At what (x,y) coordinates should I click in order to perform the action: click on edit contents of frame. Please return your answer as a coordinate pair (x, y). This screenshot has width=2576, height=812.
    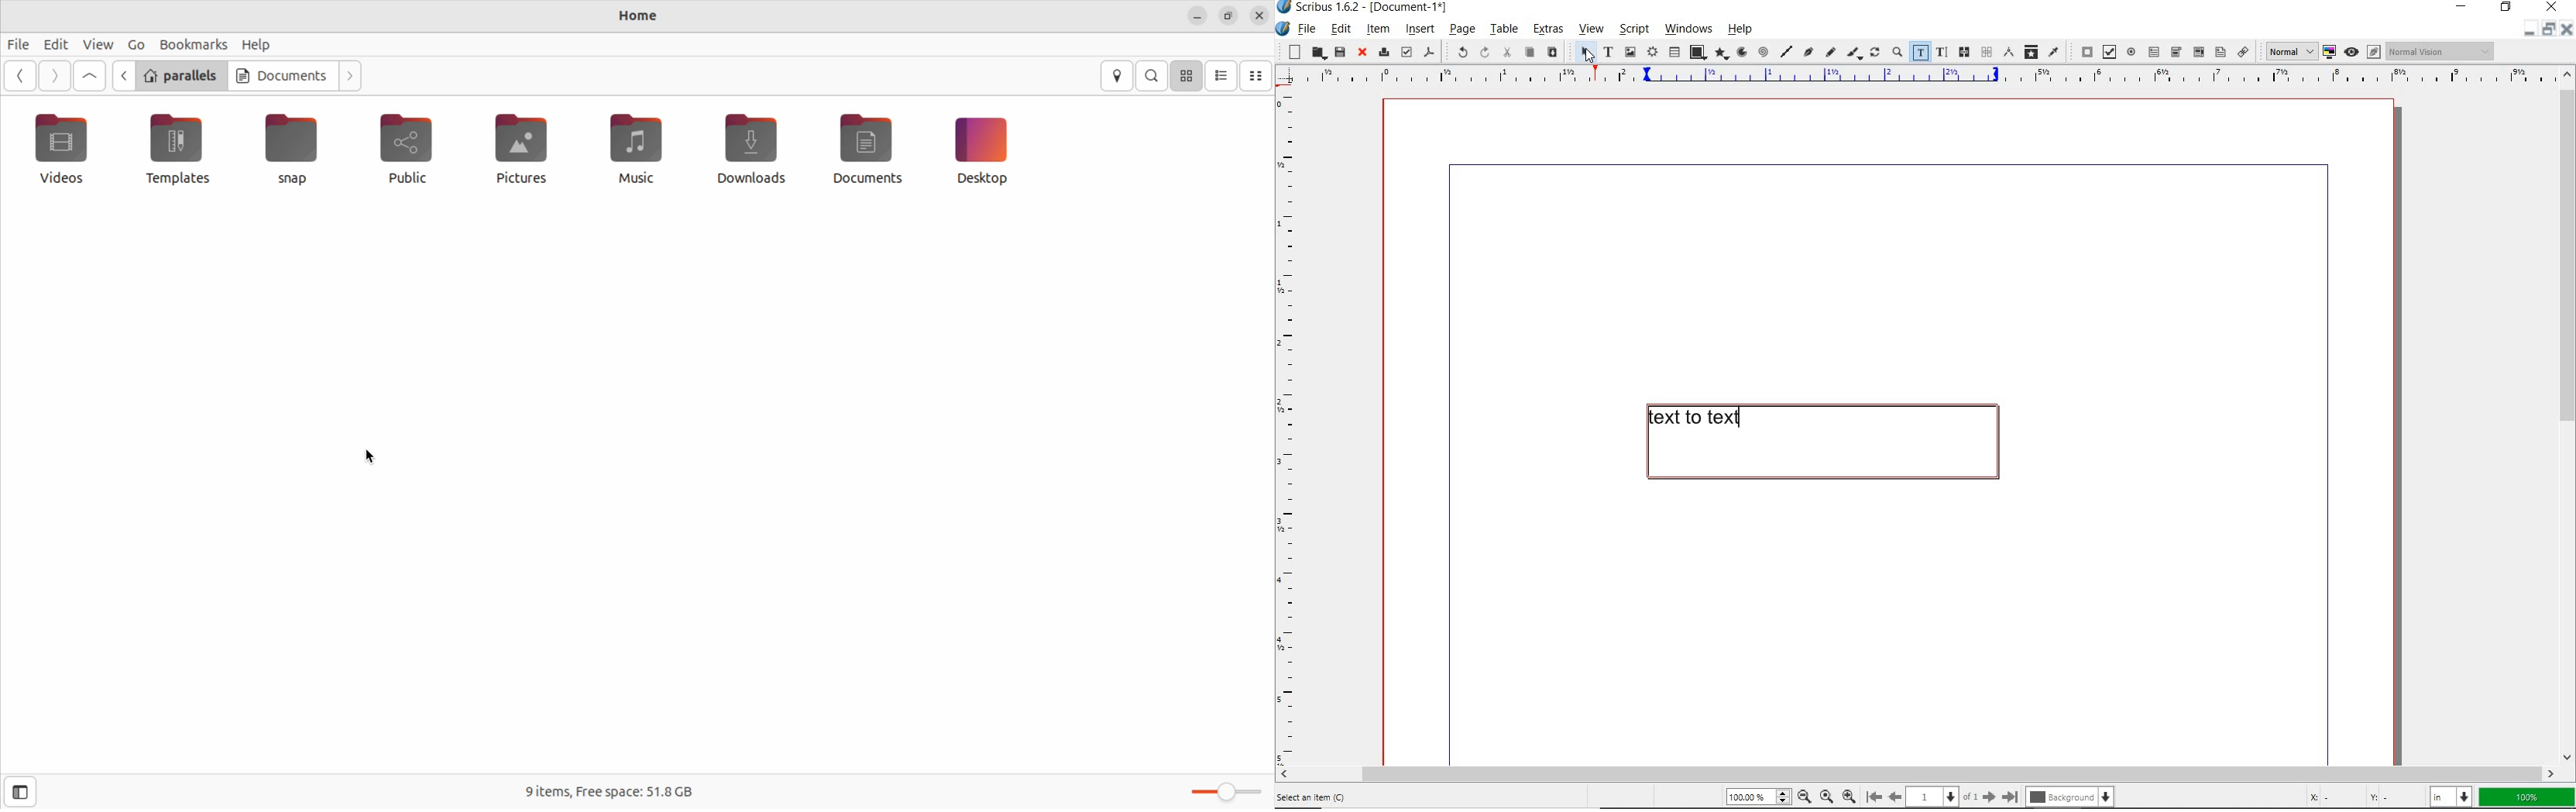
    Looking at the image, I should click on (1920, 53).